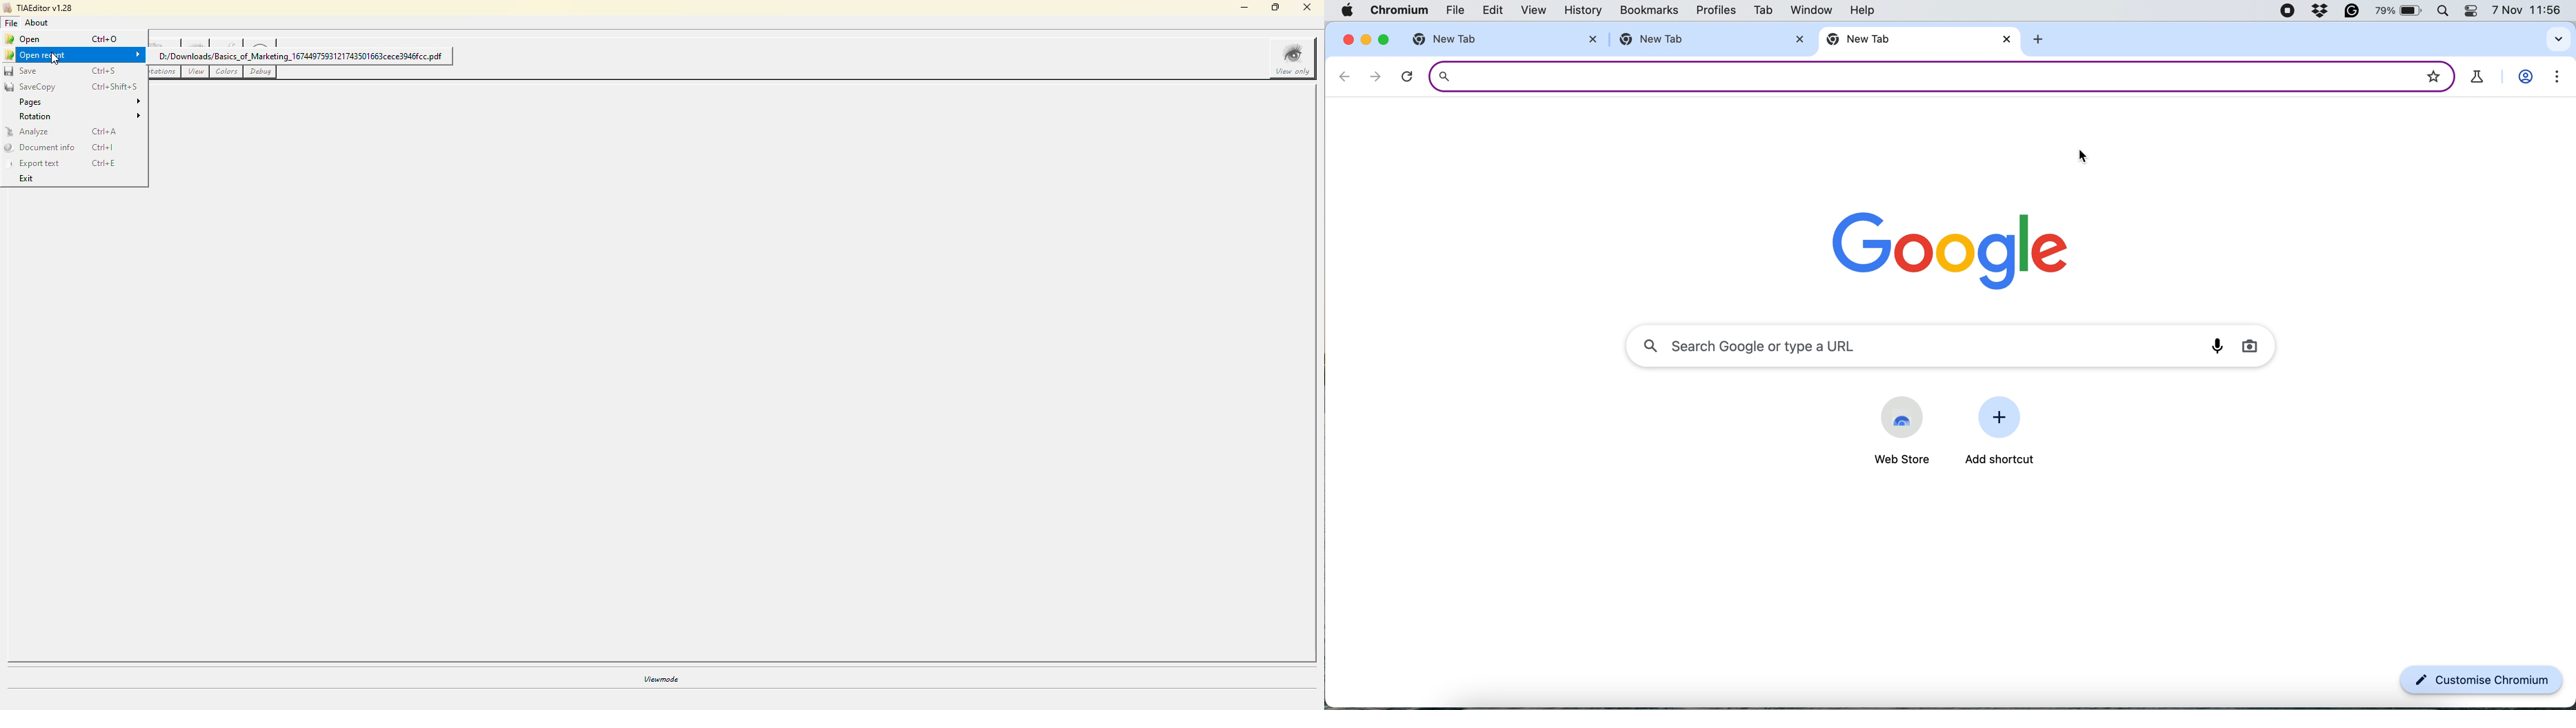 The width and height of the screenshot is (2576, 728). Describe the element at coordinates (1715, 12) in the screenshot. I see `profiles` at that location.